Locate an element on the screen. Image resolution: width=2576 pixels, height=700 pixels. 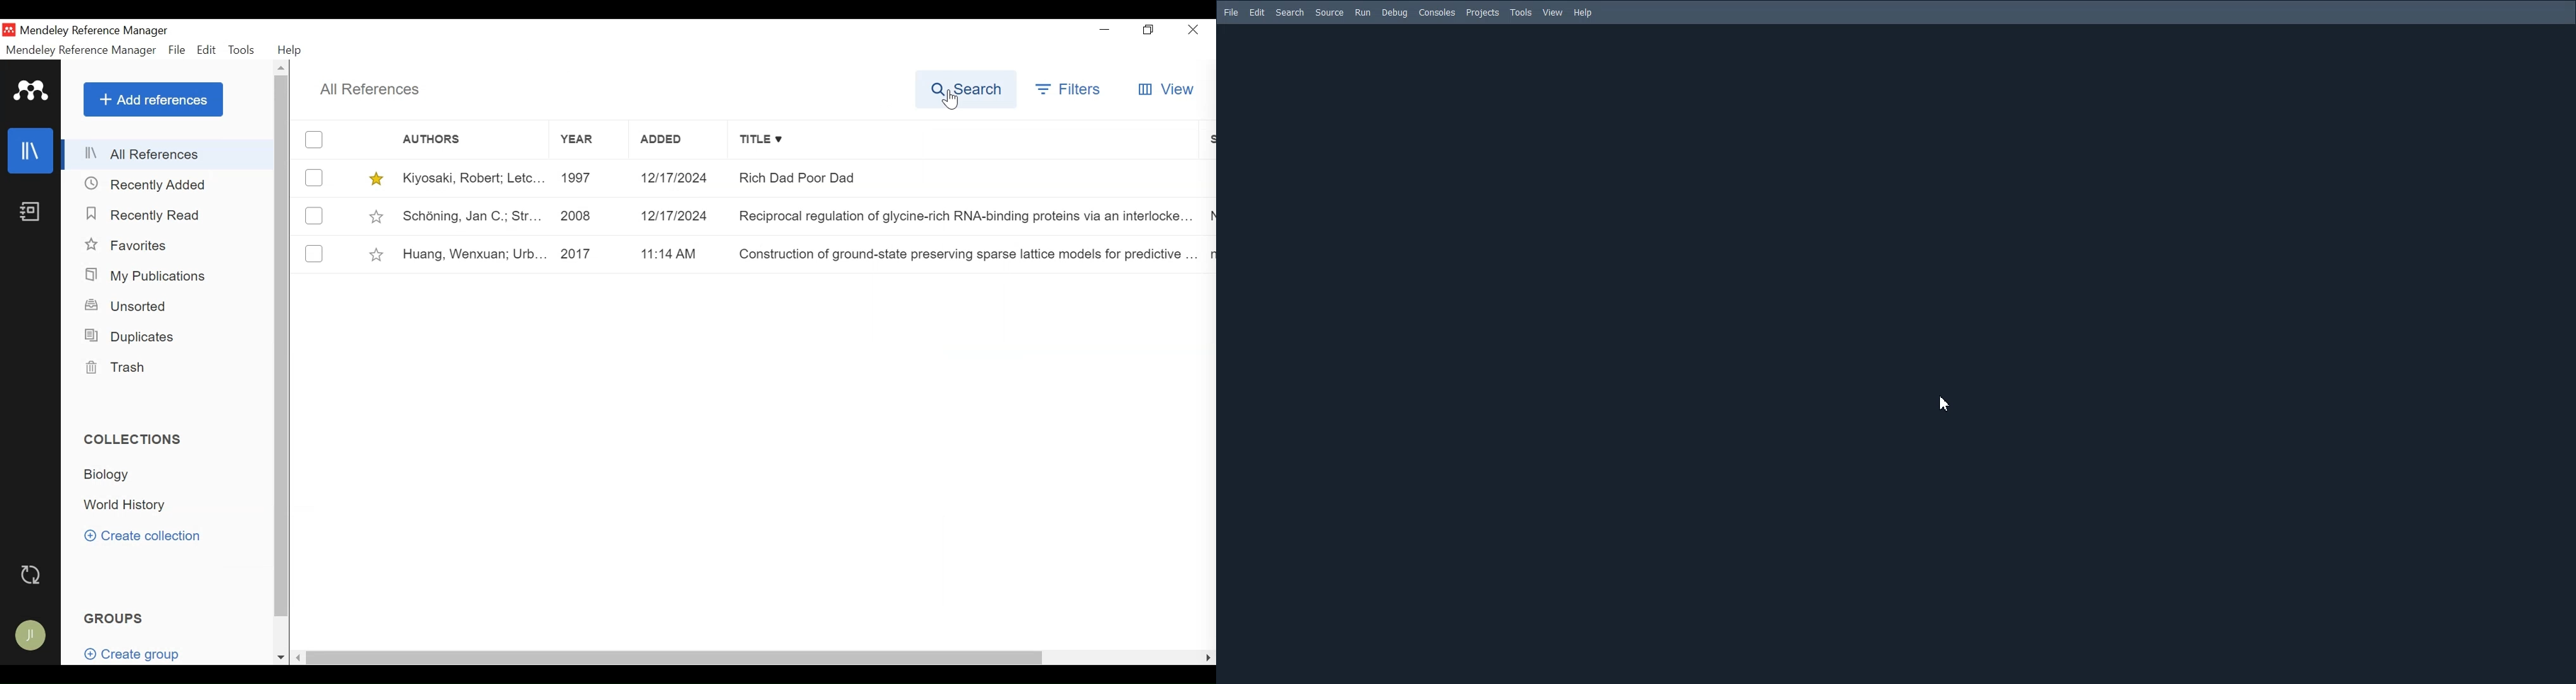
Cursor is located at coordinates (1947, 404).